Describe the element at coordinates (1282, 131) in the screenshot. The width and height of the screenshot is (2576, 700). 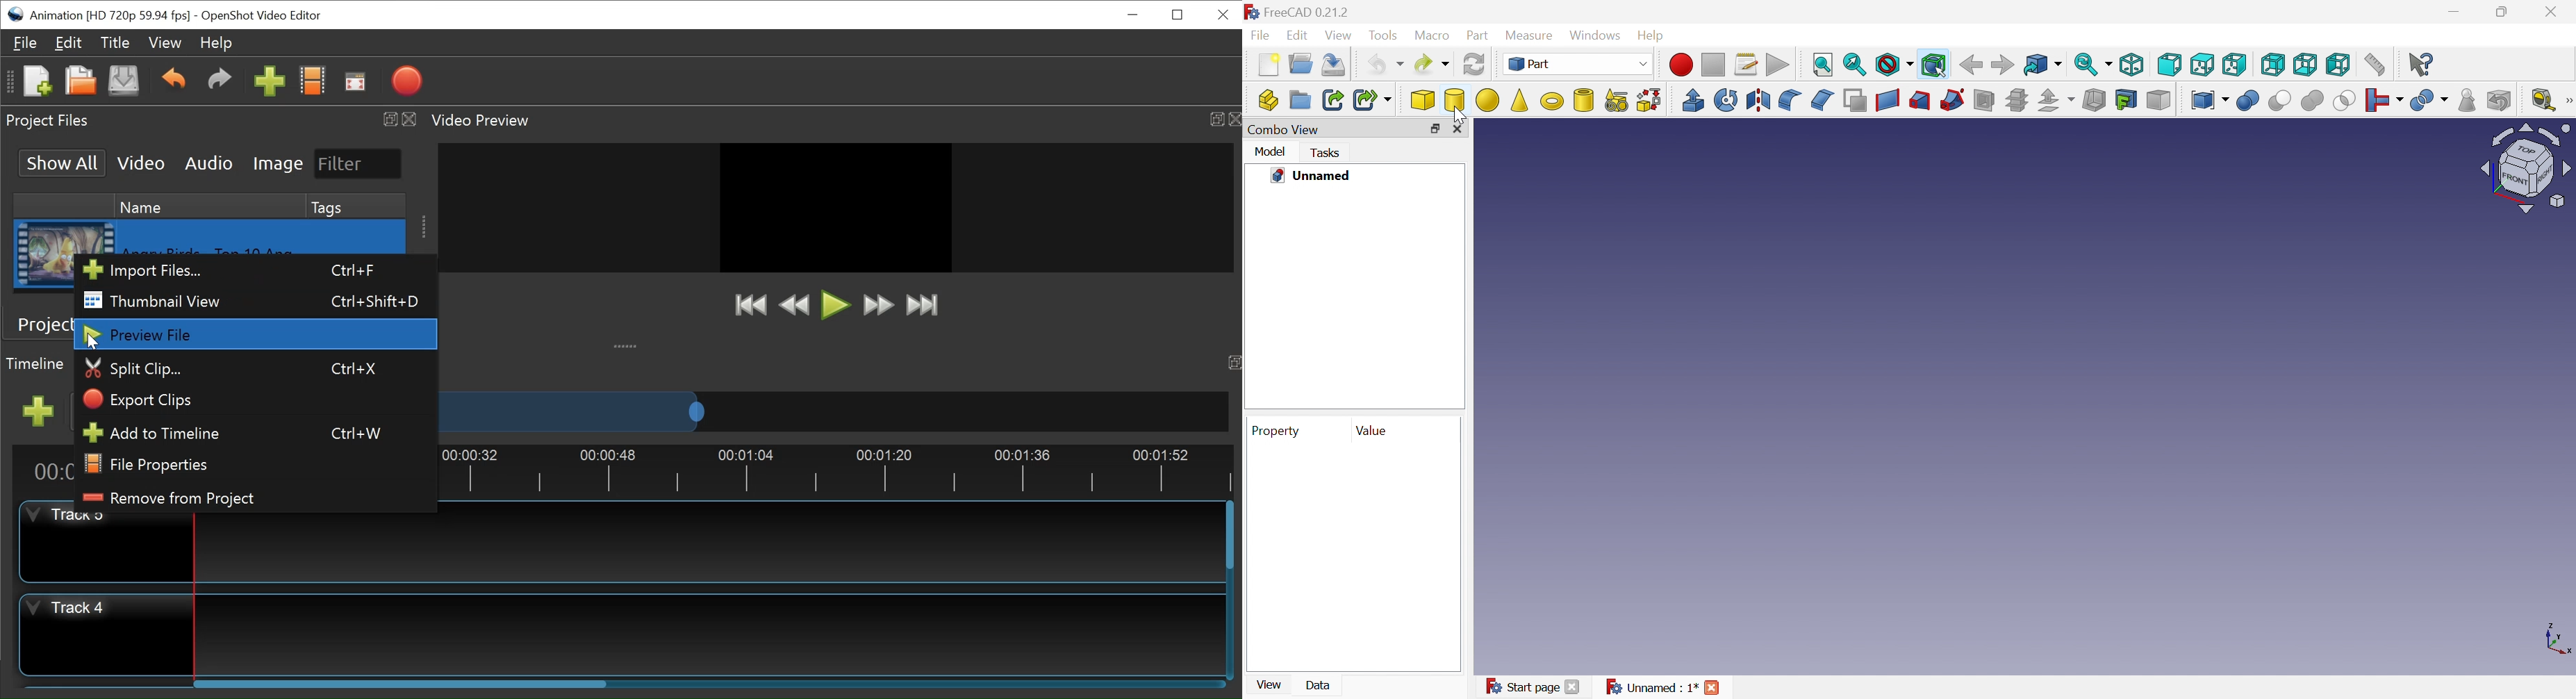
I see `Combo view` at that location.